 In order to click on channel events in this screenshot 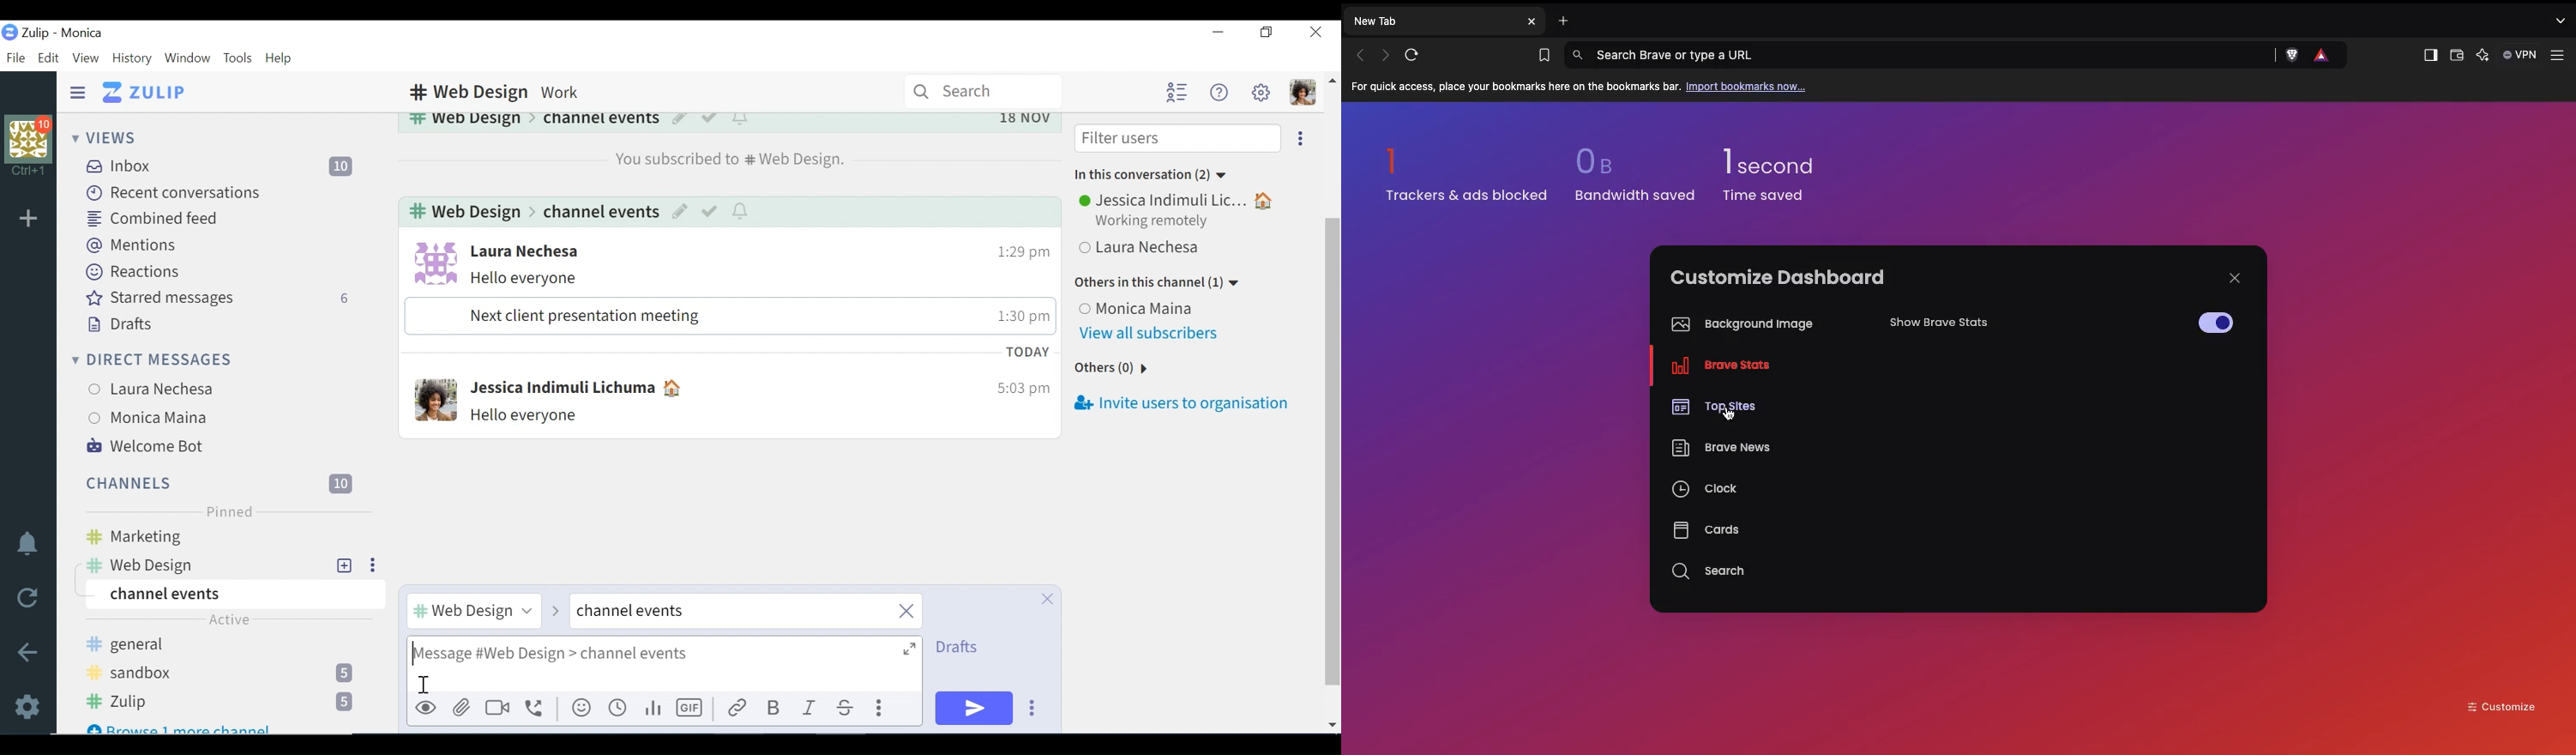, I will do `click(600, 211)`.